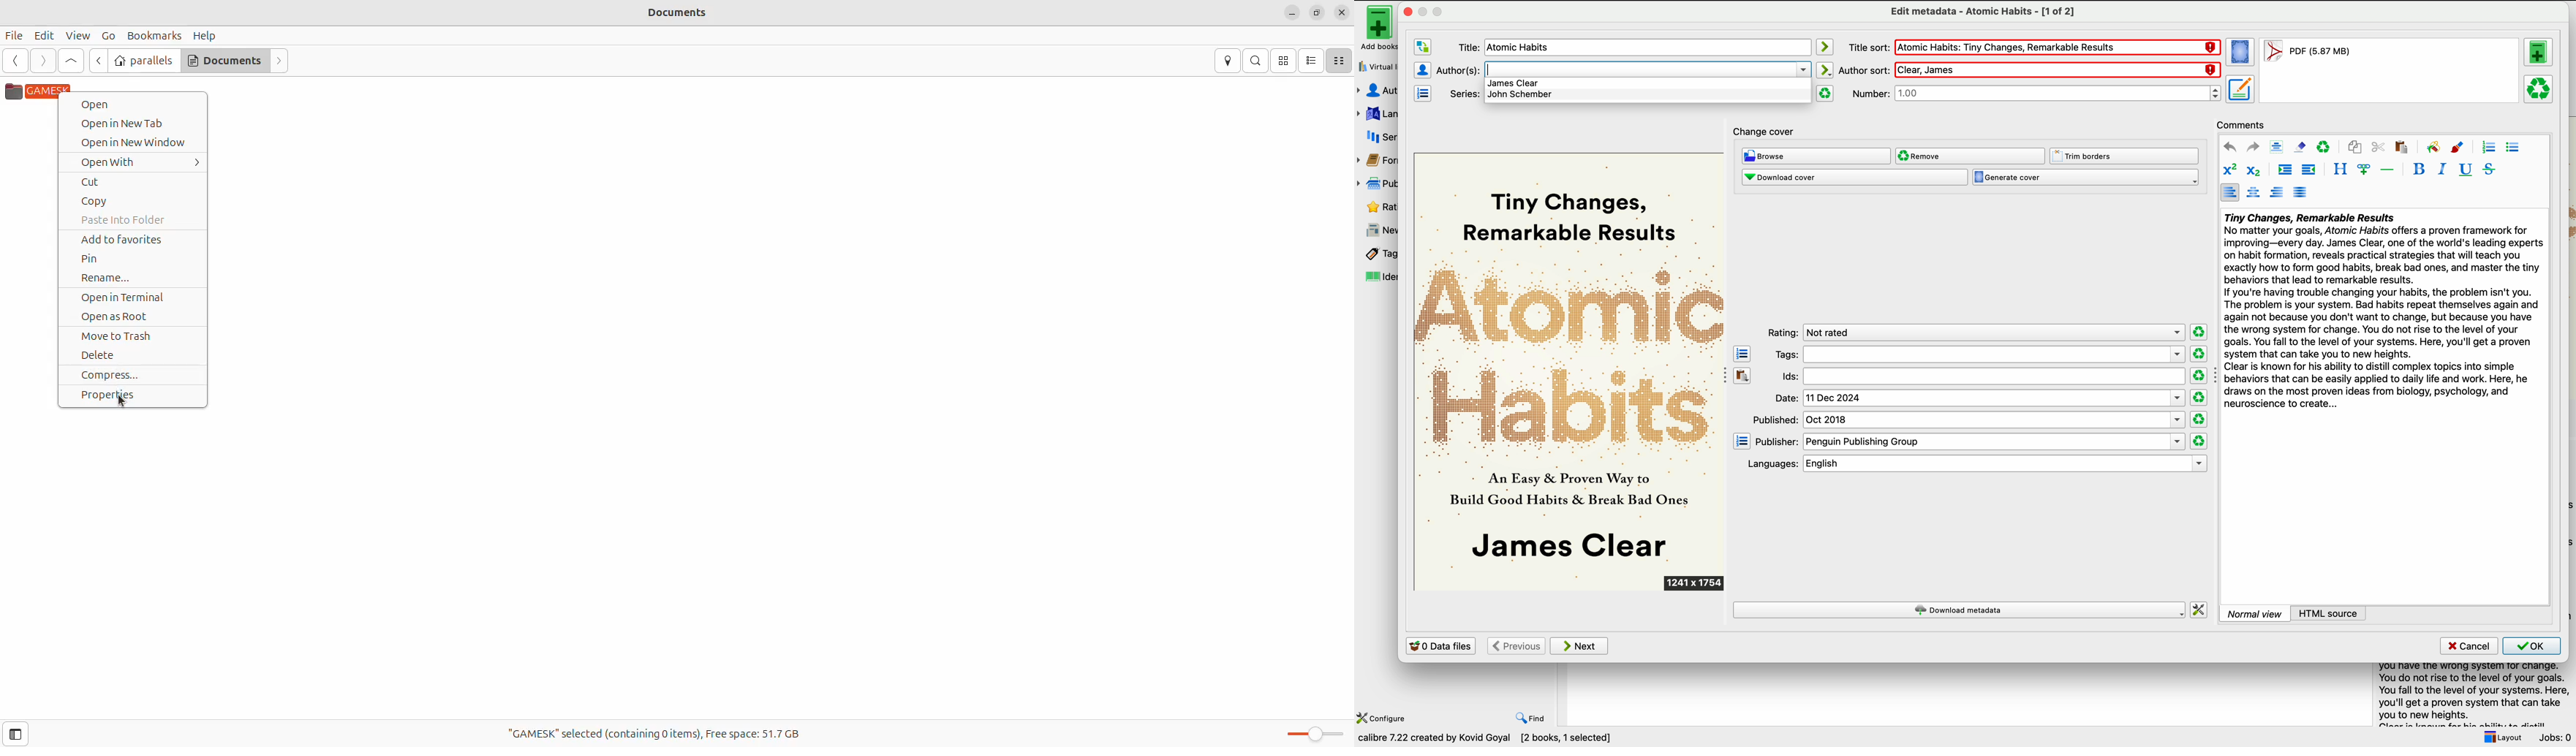 The height and width of the screenshot is (756, 2576). What do you see at coordinates (1376, 66) in the screenshot?
I see `virtual library` at bounding box center [1376, 66].